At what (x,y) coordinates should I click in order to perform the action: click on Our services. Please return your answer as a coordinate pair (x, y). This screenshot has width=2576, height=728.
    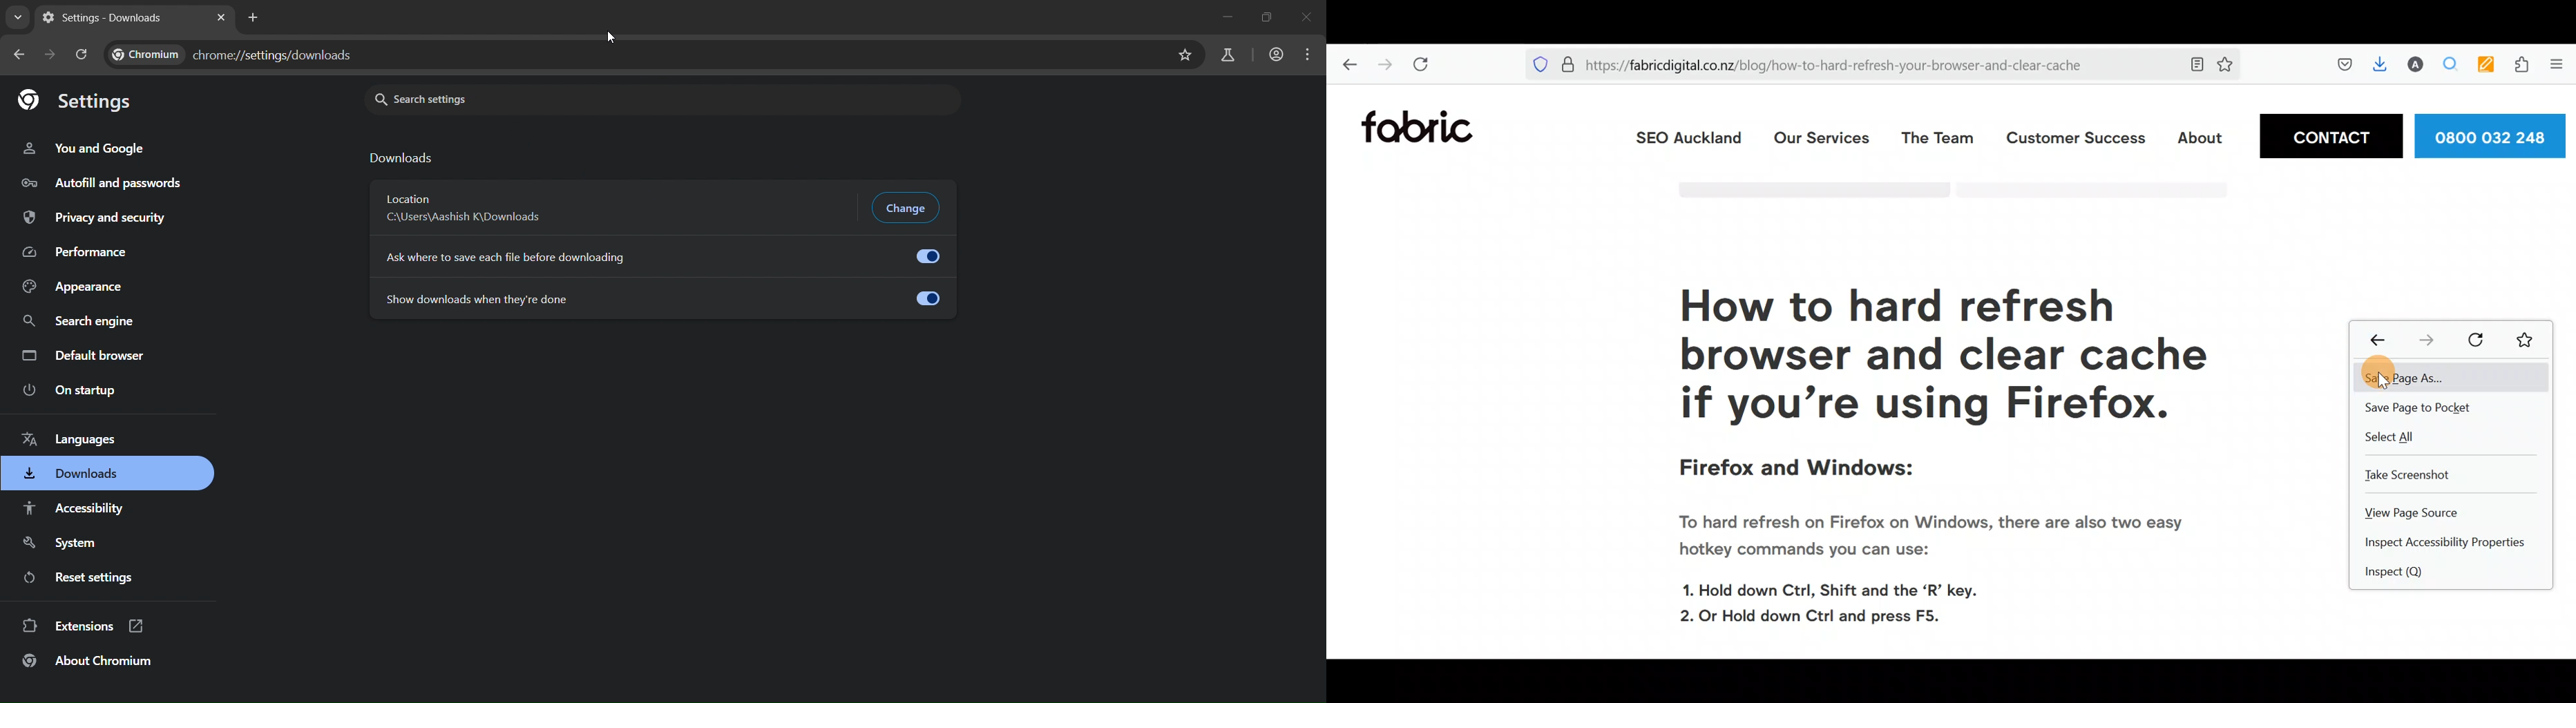
    Looking at the image, I should click on (1819, 138).